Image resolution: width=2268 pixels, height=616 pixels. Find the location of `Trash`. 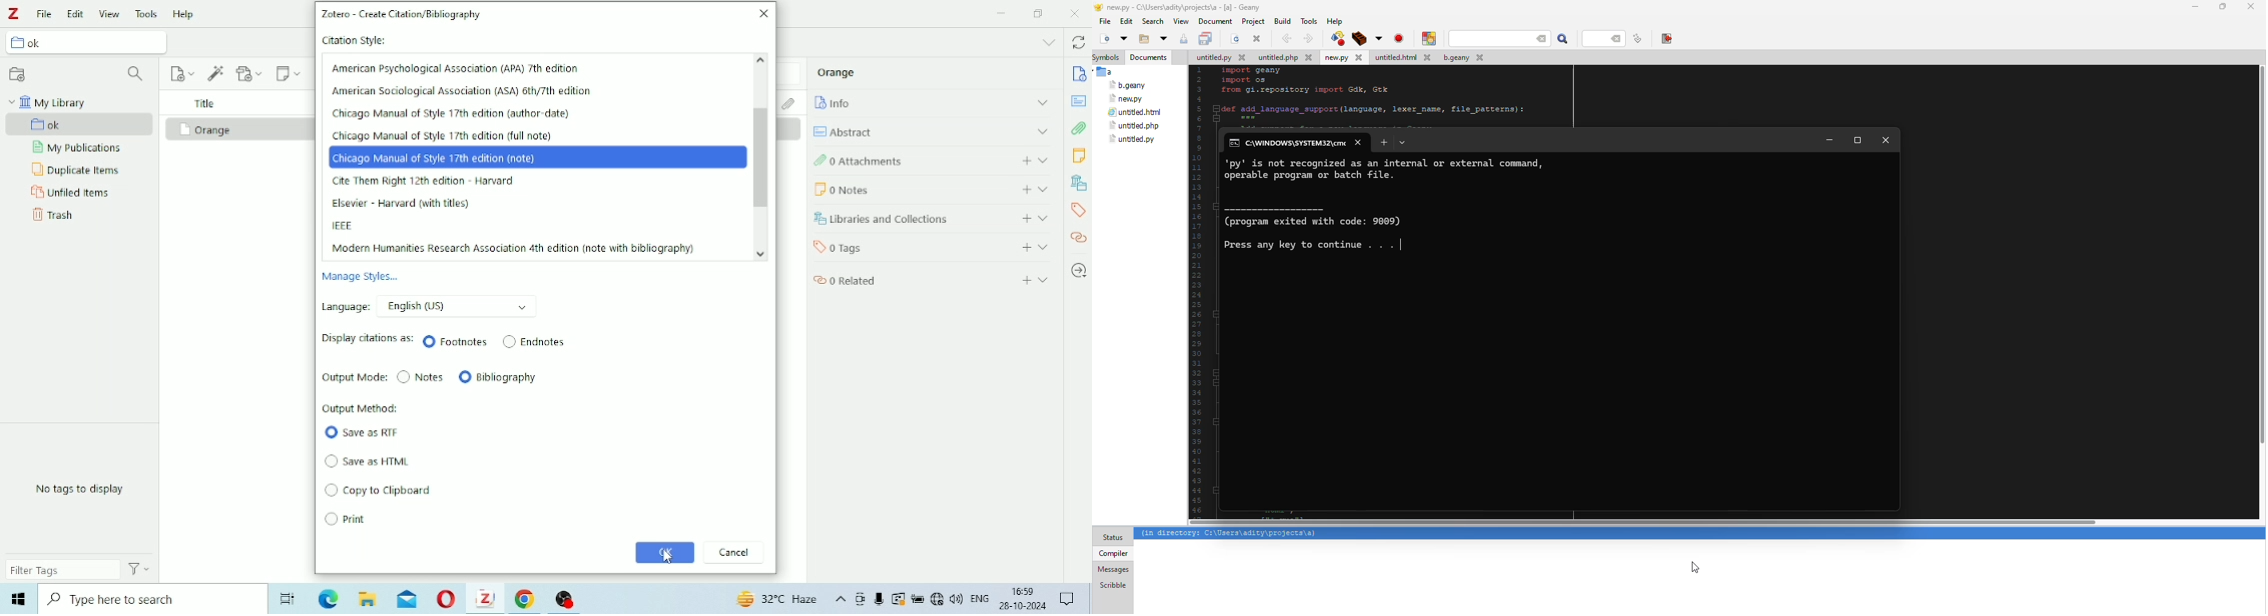

Trash is located at coordinates (53, 215).